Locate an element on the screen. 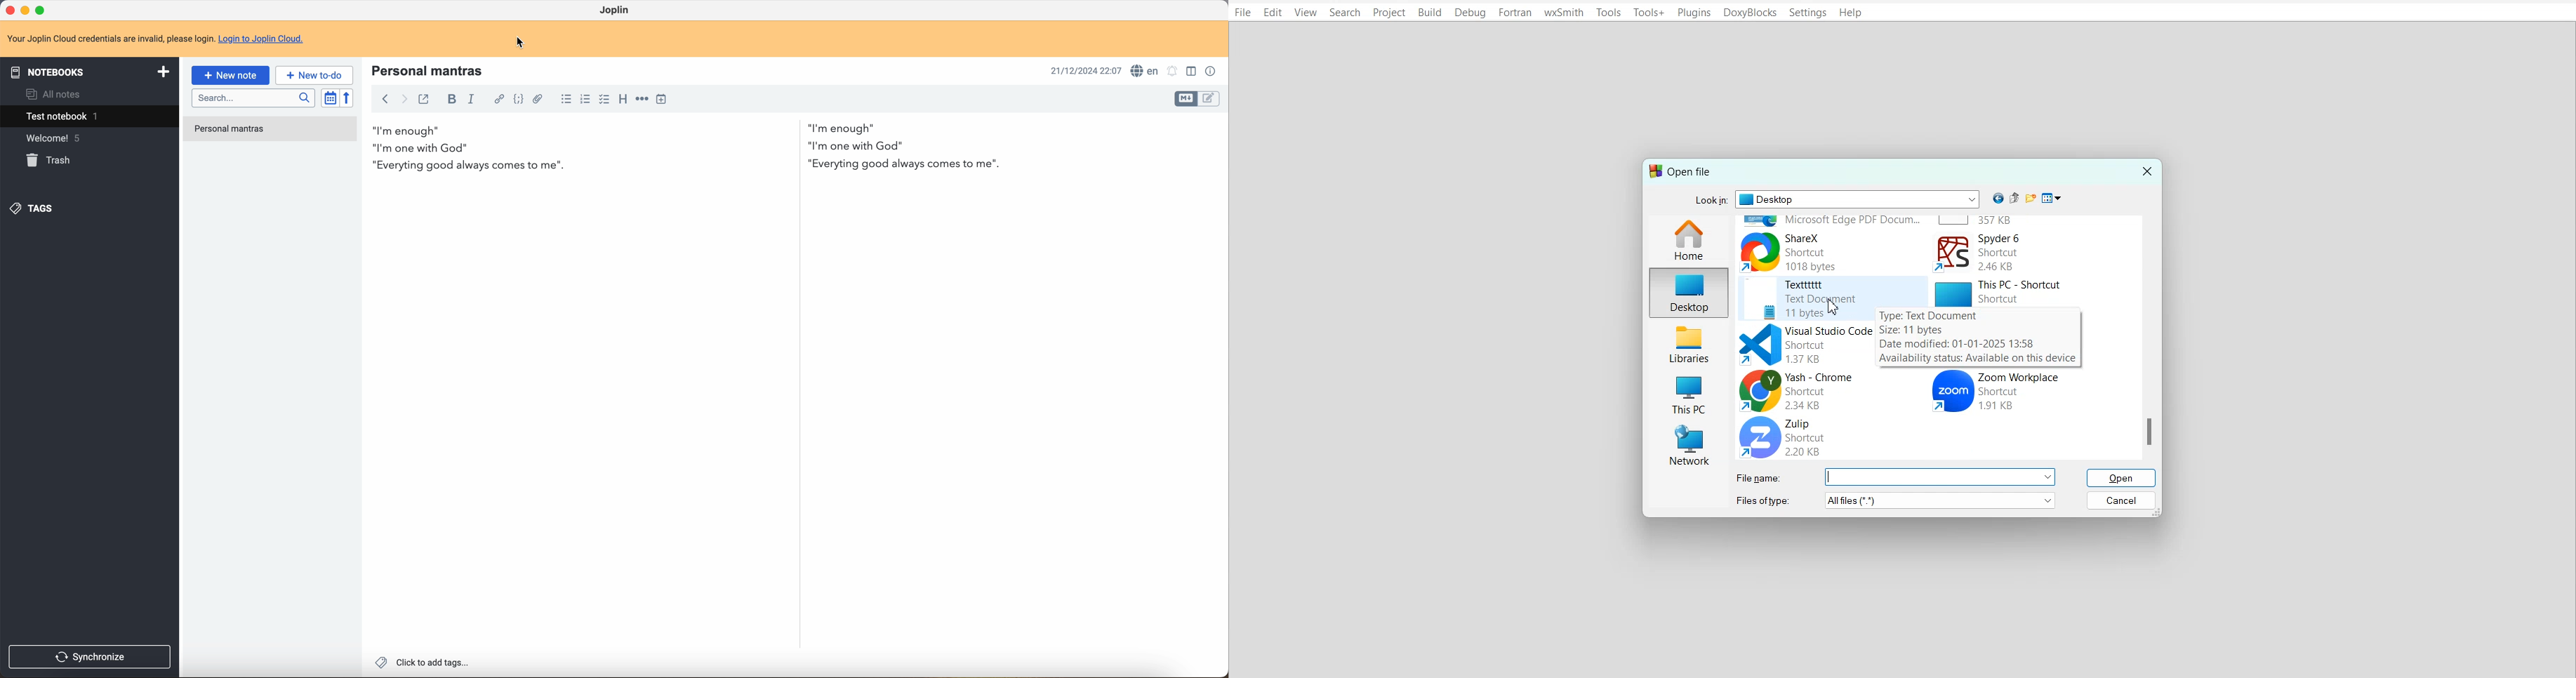 This screenshot has height=700, width=2576. welcome is located at coordinates (87, 139).